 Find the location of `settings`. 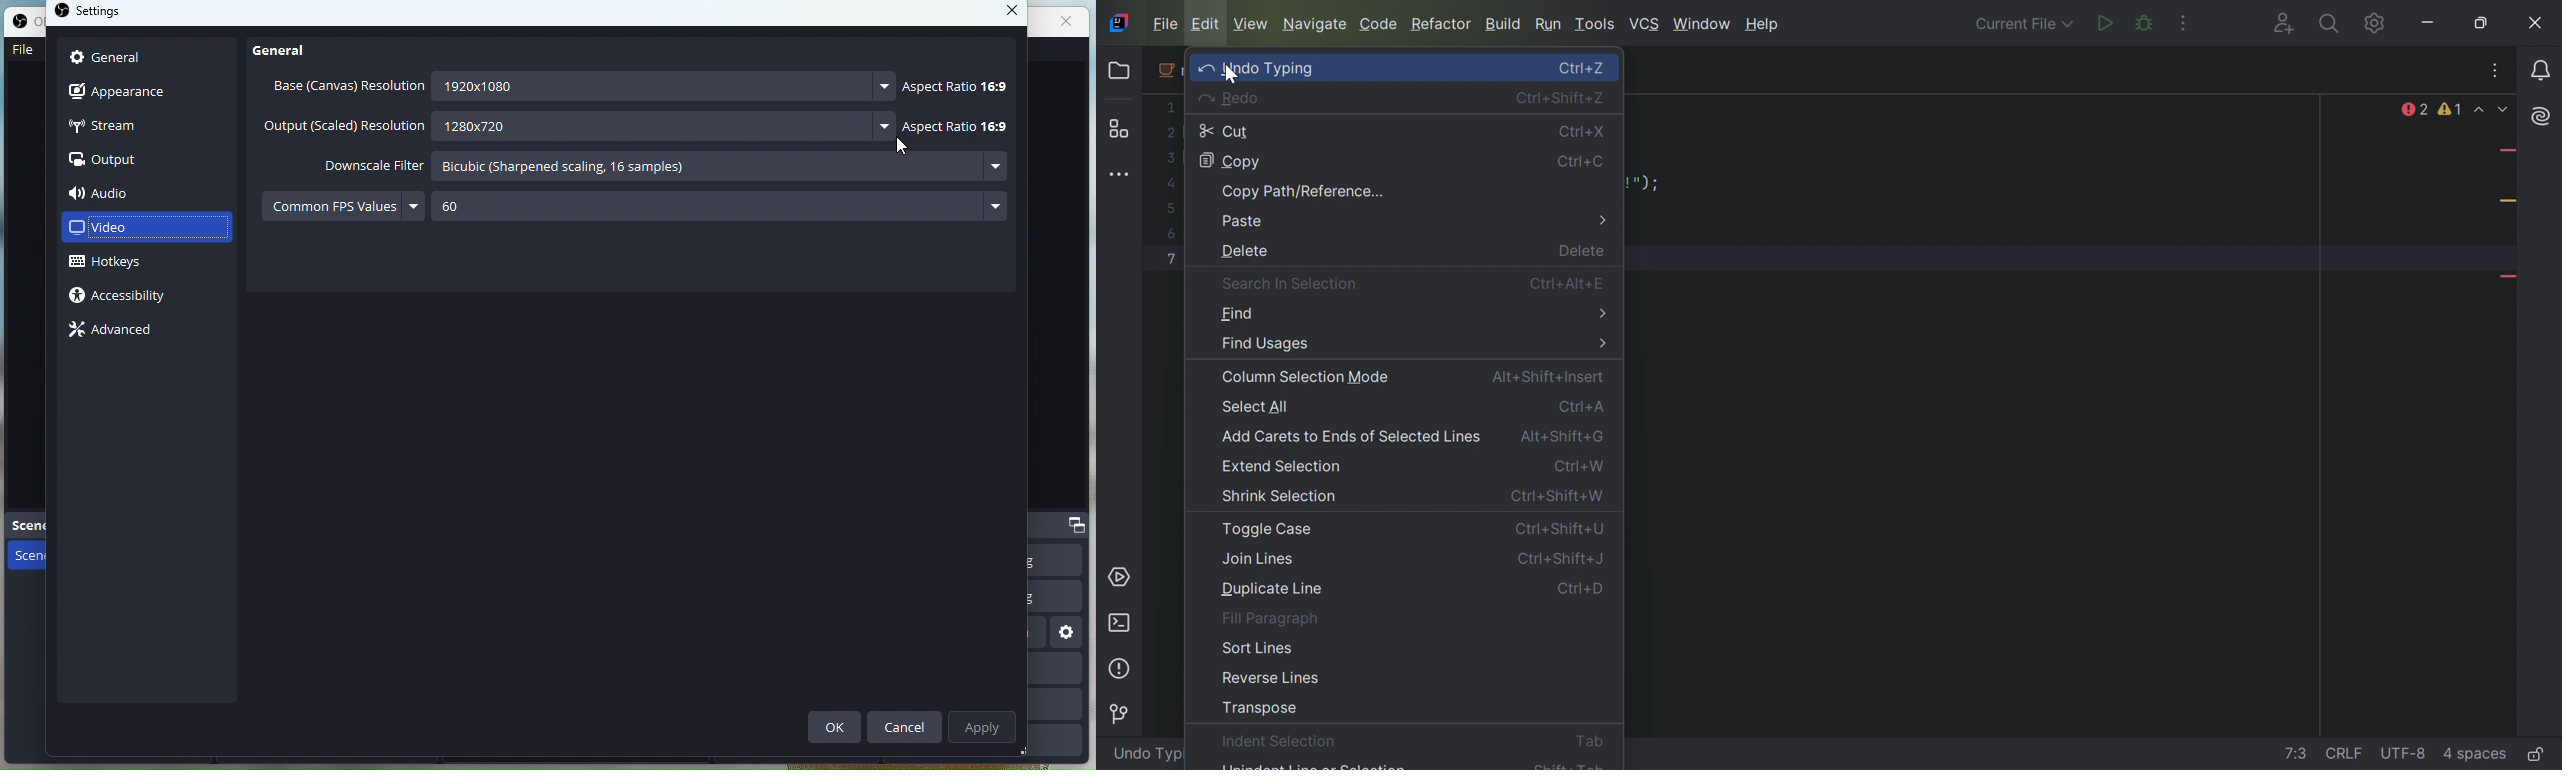

settings is located at coordinates (1068, 635).